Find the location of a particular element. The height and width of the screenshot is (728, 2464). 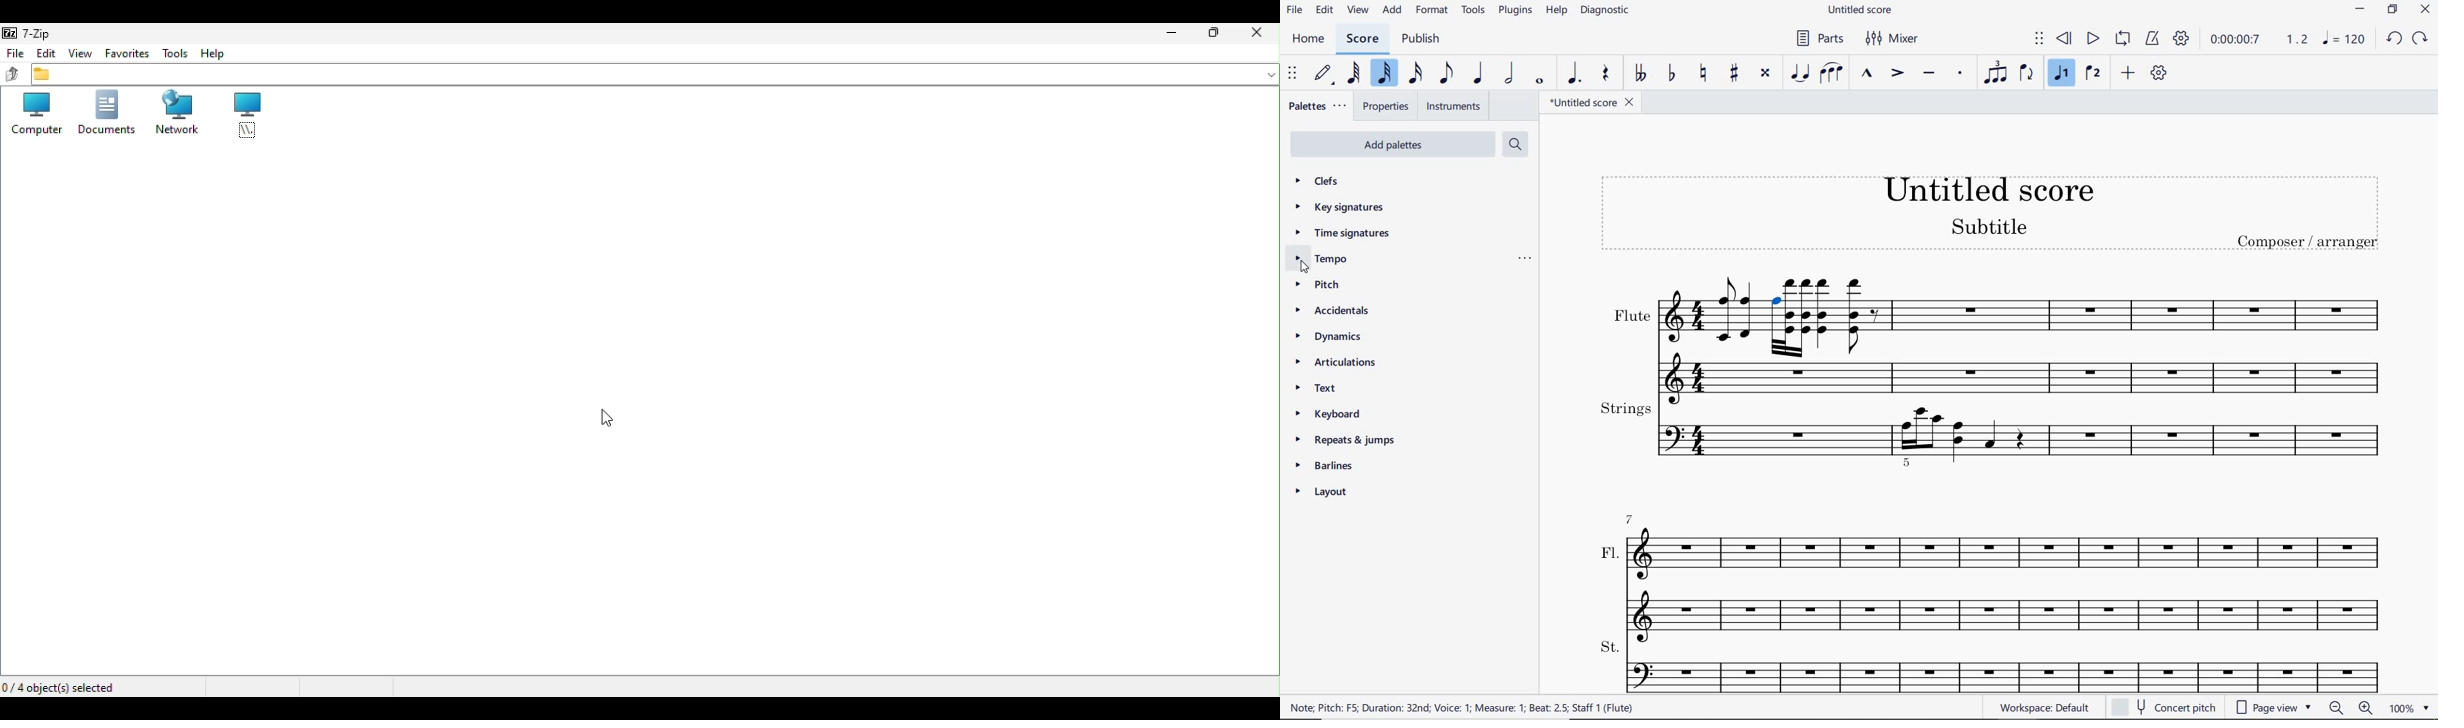

Root is located at coordinates (247, 116).